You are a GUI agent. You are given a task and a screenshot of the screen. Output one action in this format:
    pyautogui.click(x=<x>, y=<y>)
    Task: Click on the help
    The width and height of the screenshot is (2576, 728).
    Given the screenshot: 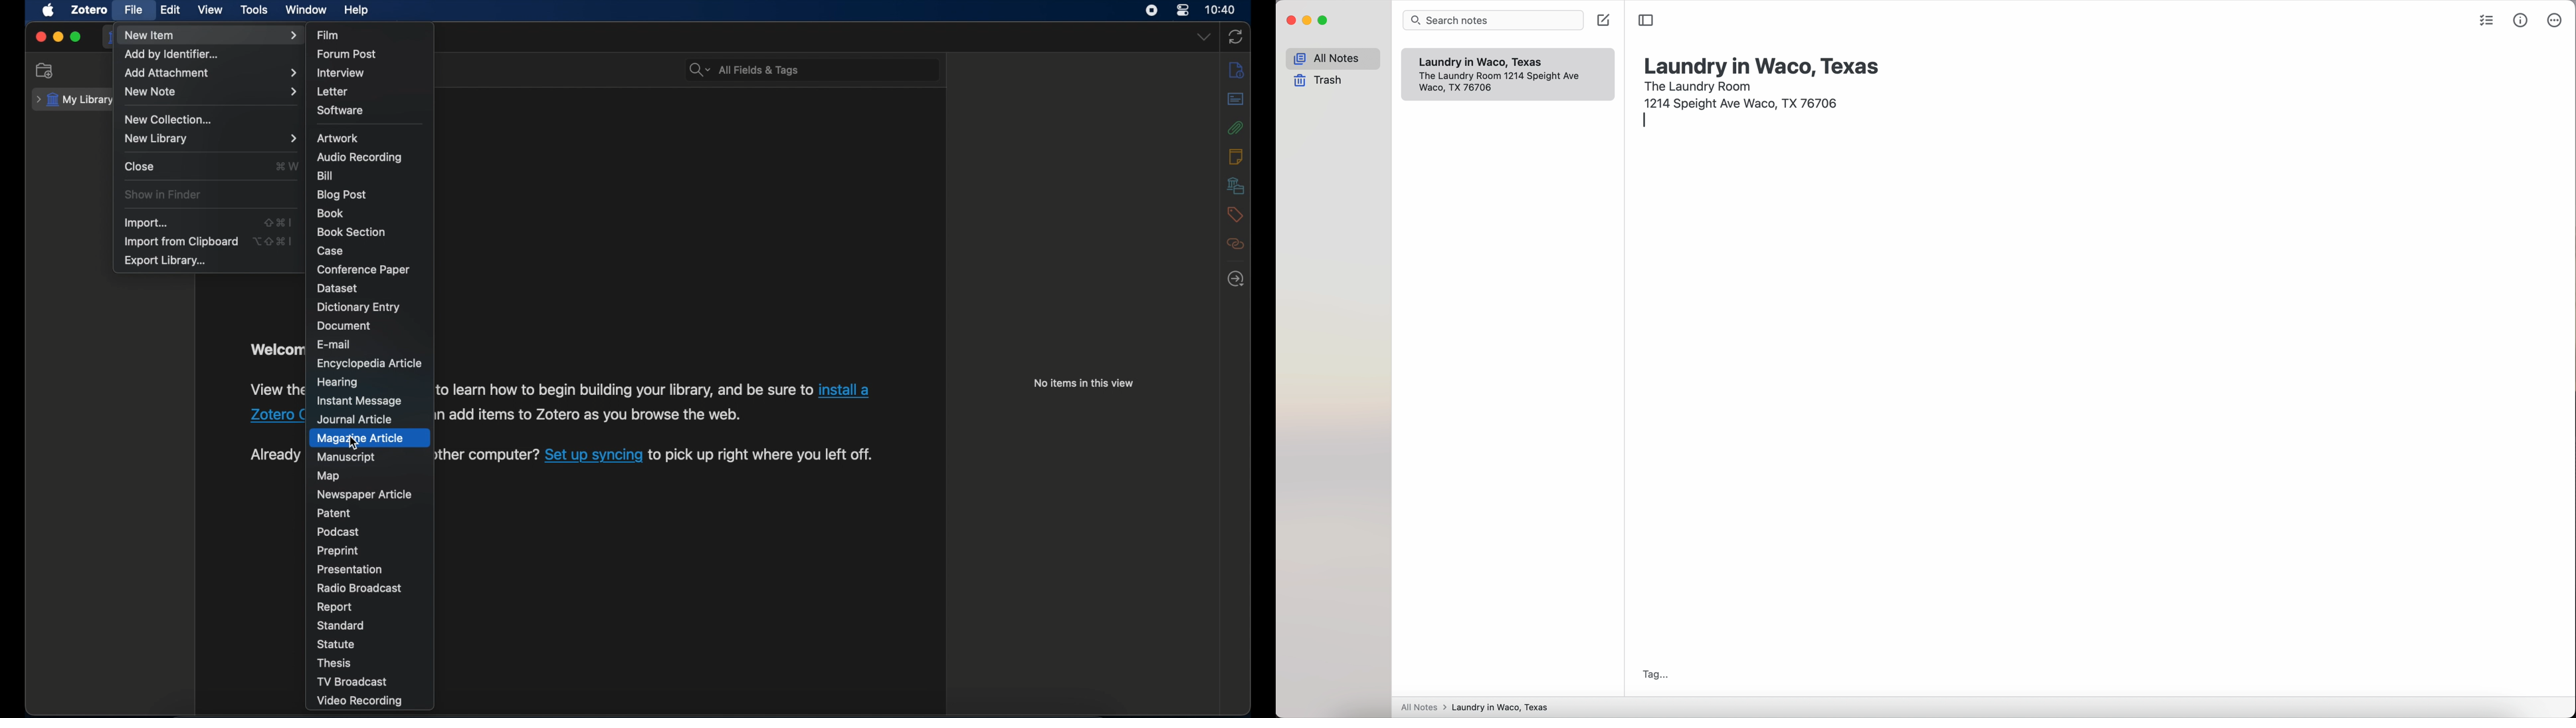 What is the action you would take?
    pyautogui.click(x=356, y=11)
    